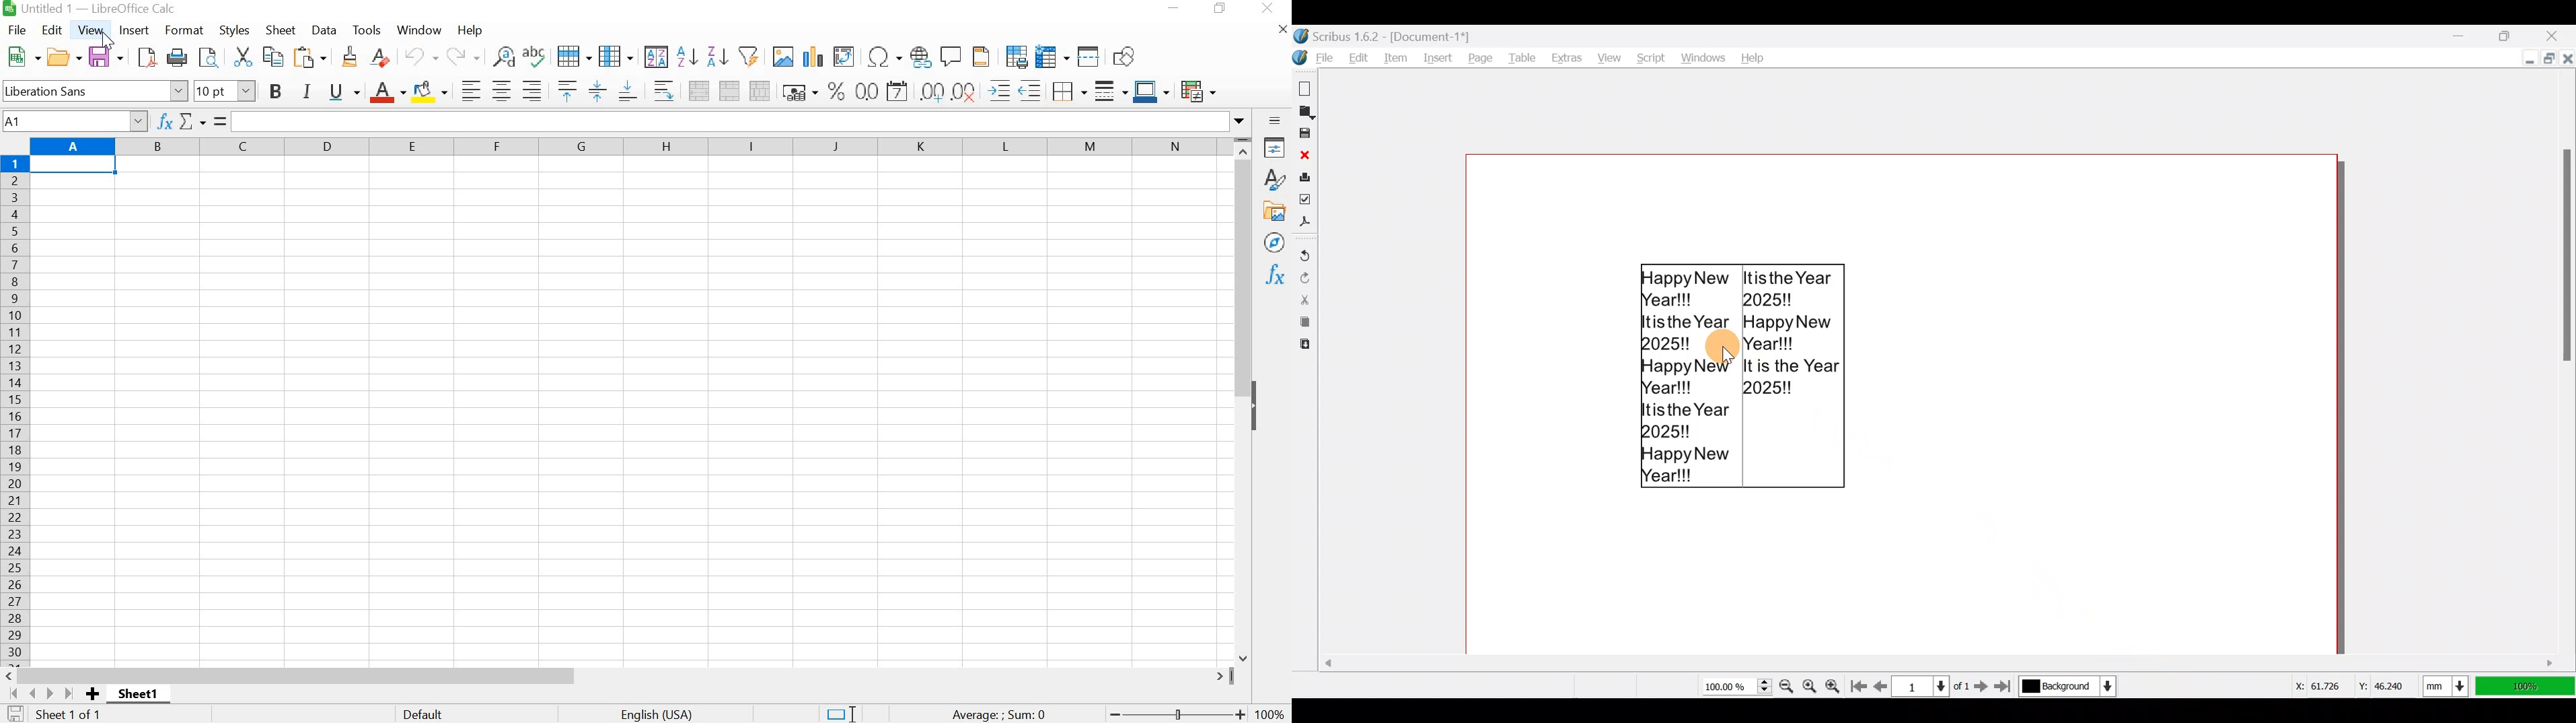 This screenshot has width=2576, height=728. Describe the element at coordinates (1274, 276) in the screenshot. I see `FUNCTIONS` at that location.